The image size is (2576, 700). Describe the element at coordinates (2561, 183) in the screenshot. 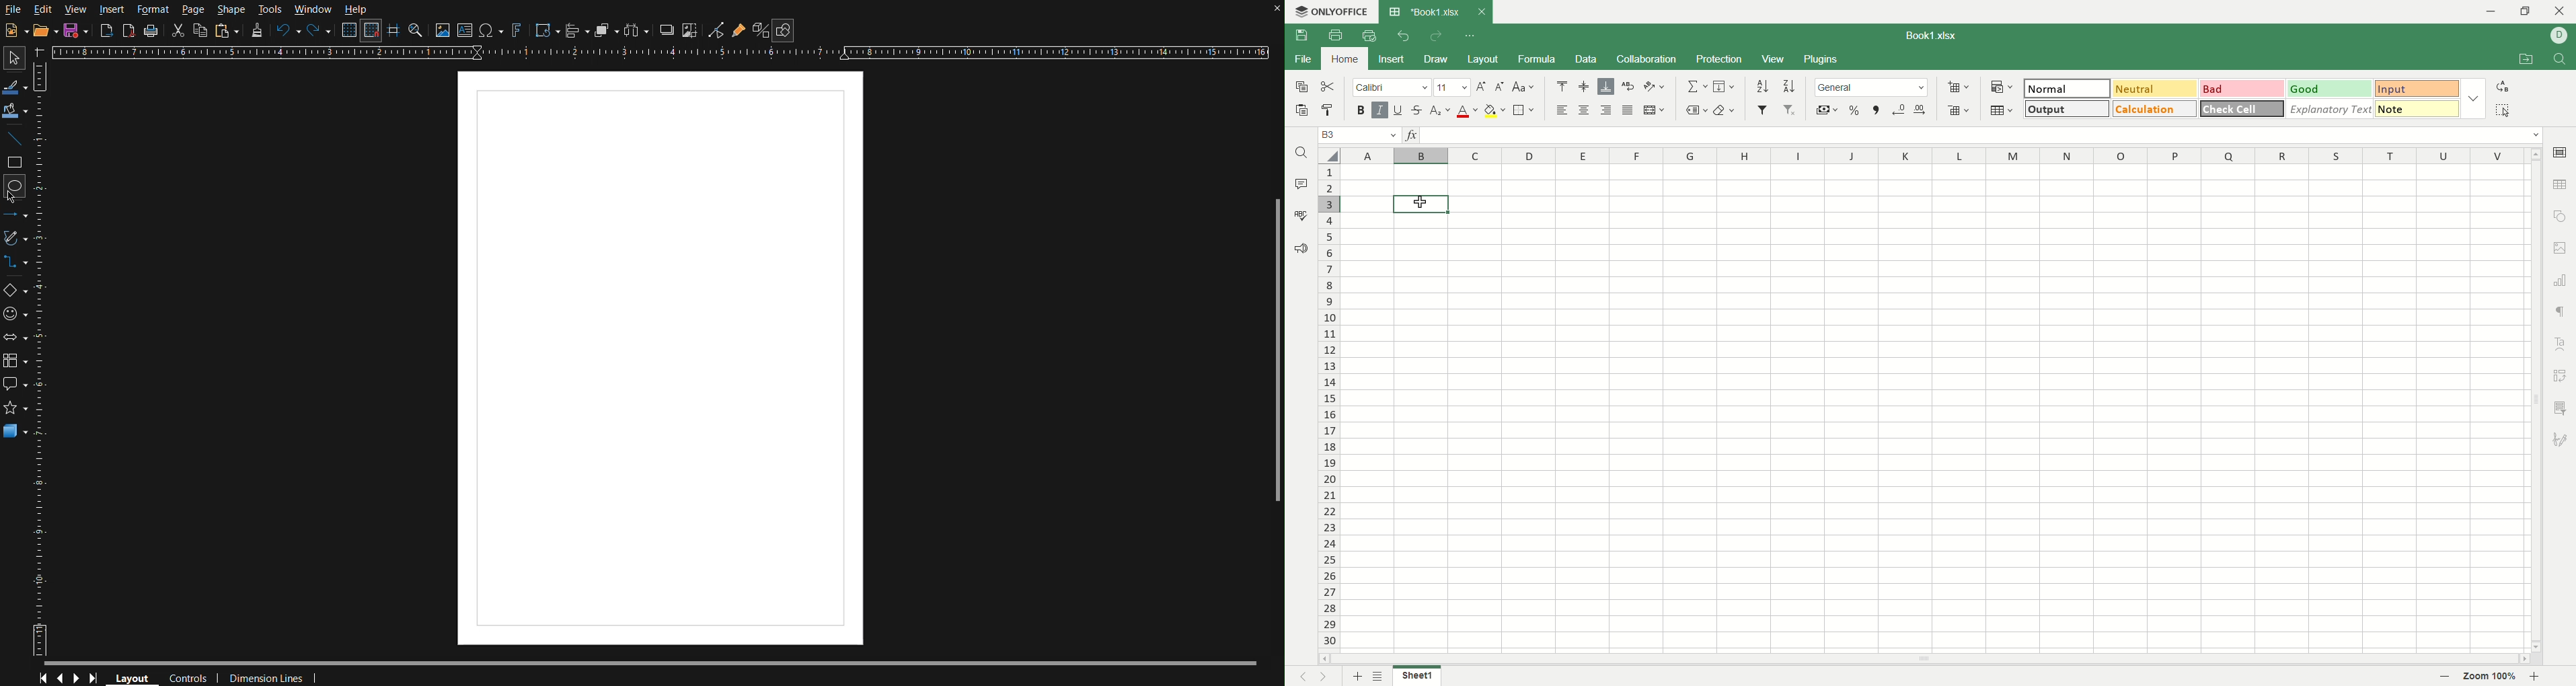

I see `table` at that location.